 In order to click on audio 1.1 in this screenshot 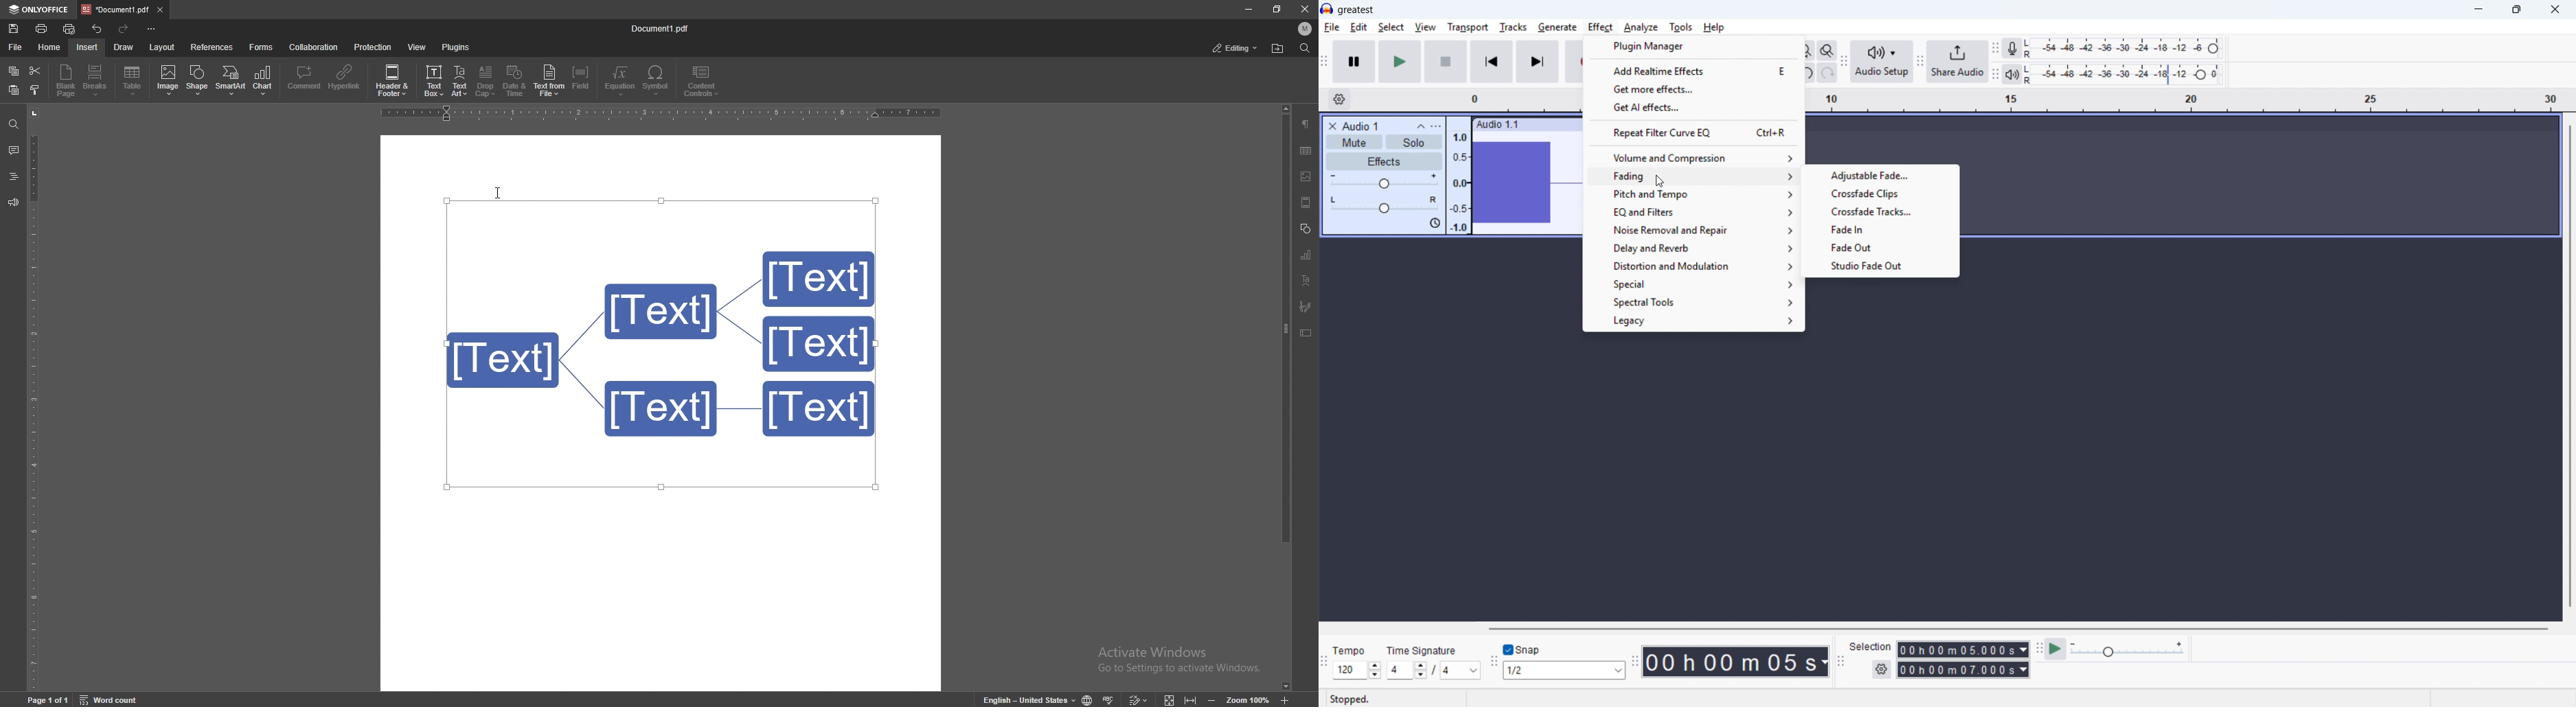, I will do `click(1497, 123)`.